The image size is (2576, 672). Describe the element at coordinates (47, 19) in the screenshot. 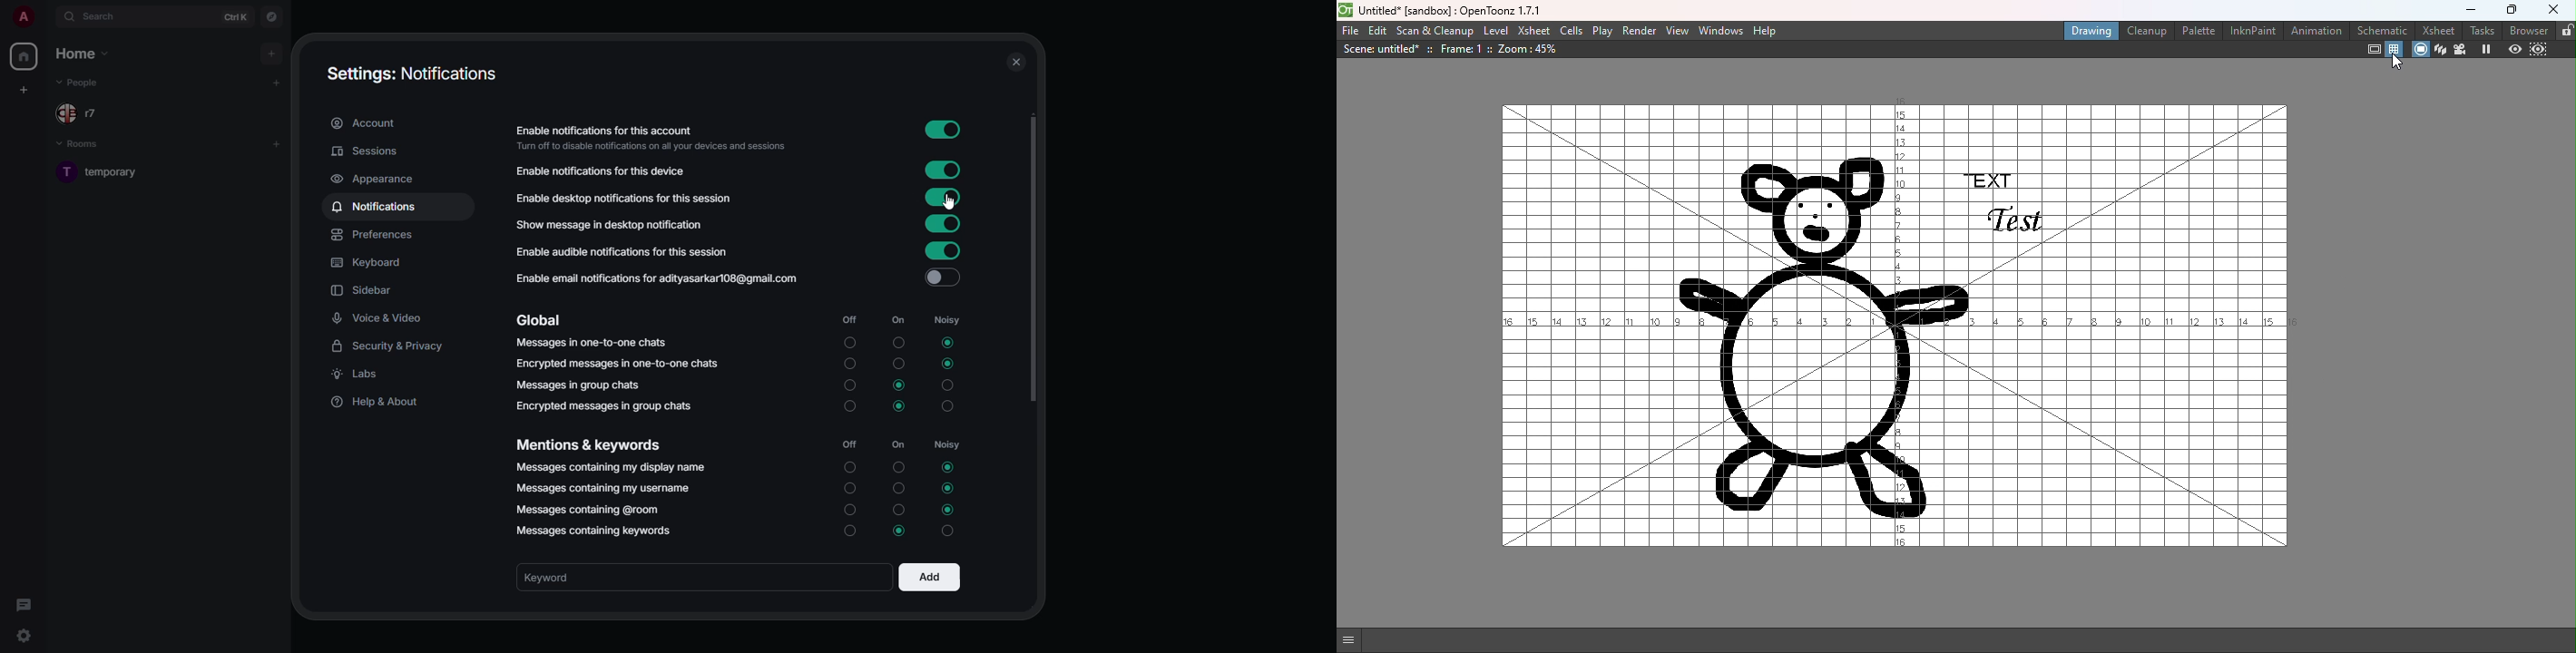

I see `expand` at that location.